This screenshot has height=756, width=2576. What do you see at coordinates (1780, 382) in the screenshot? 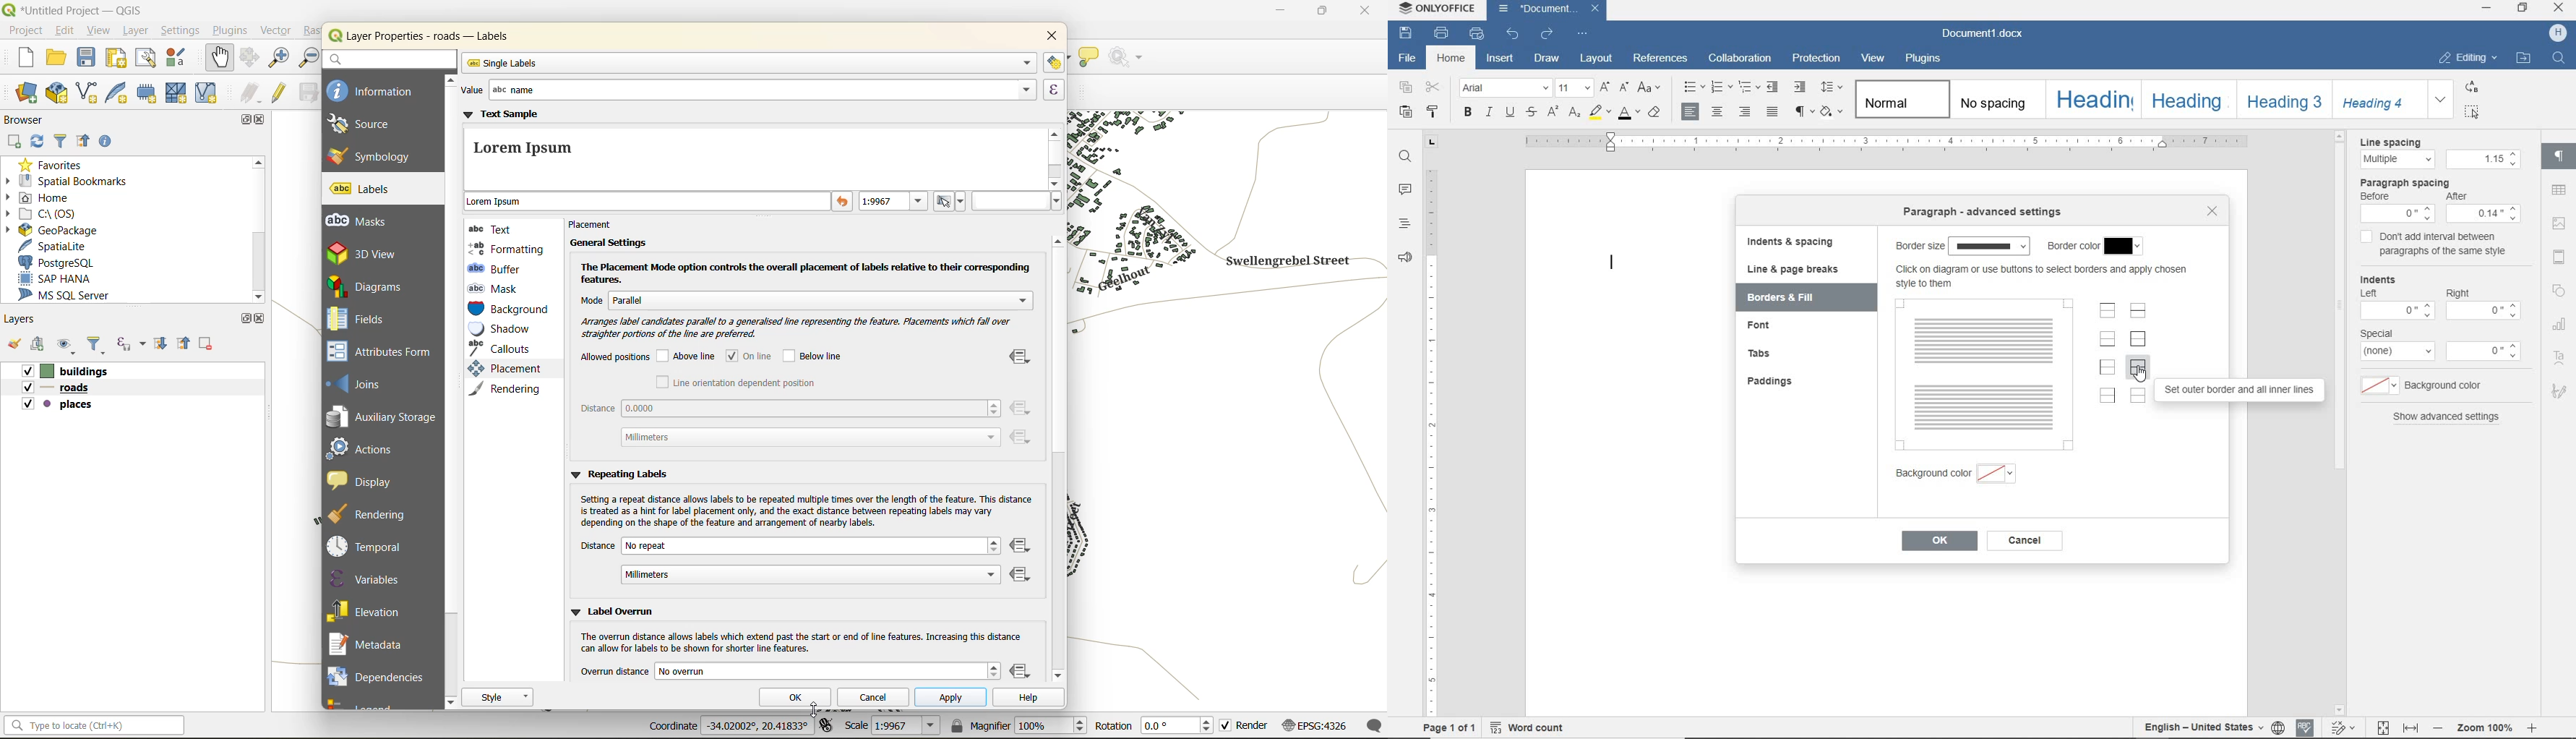
I see `paddings` at bounding box center [1780, 382].